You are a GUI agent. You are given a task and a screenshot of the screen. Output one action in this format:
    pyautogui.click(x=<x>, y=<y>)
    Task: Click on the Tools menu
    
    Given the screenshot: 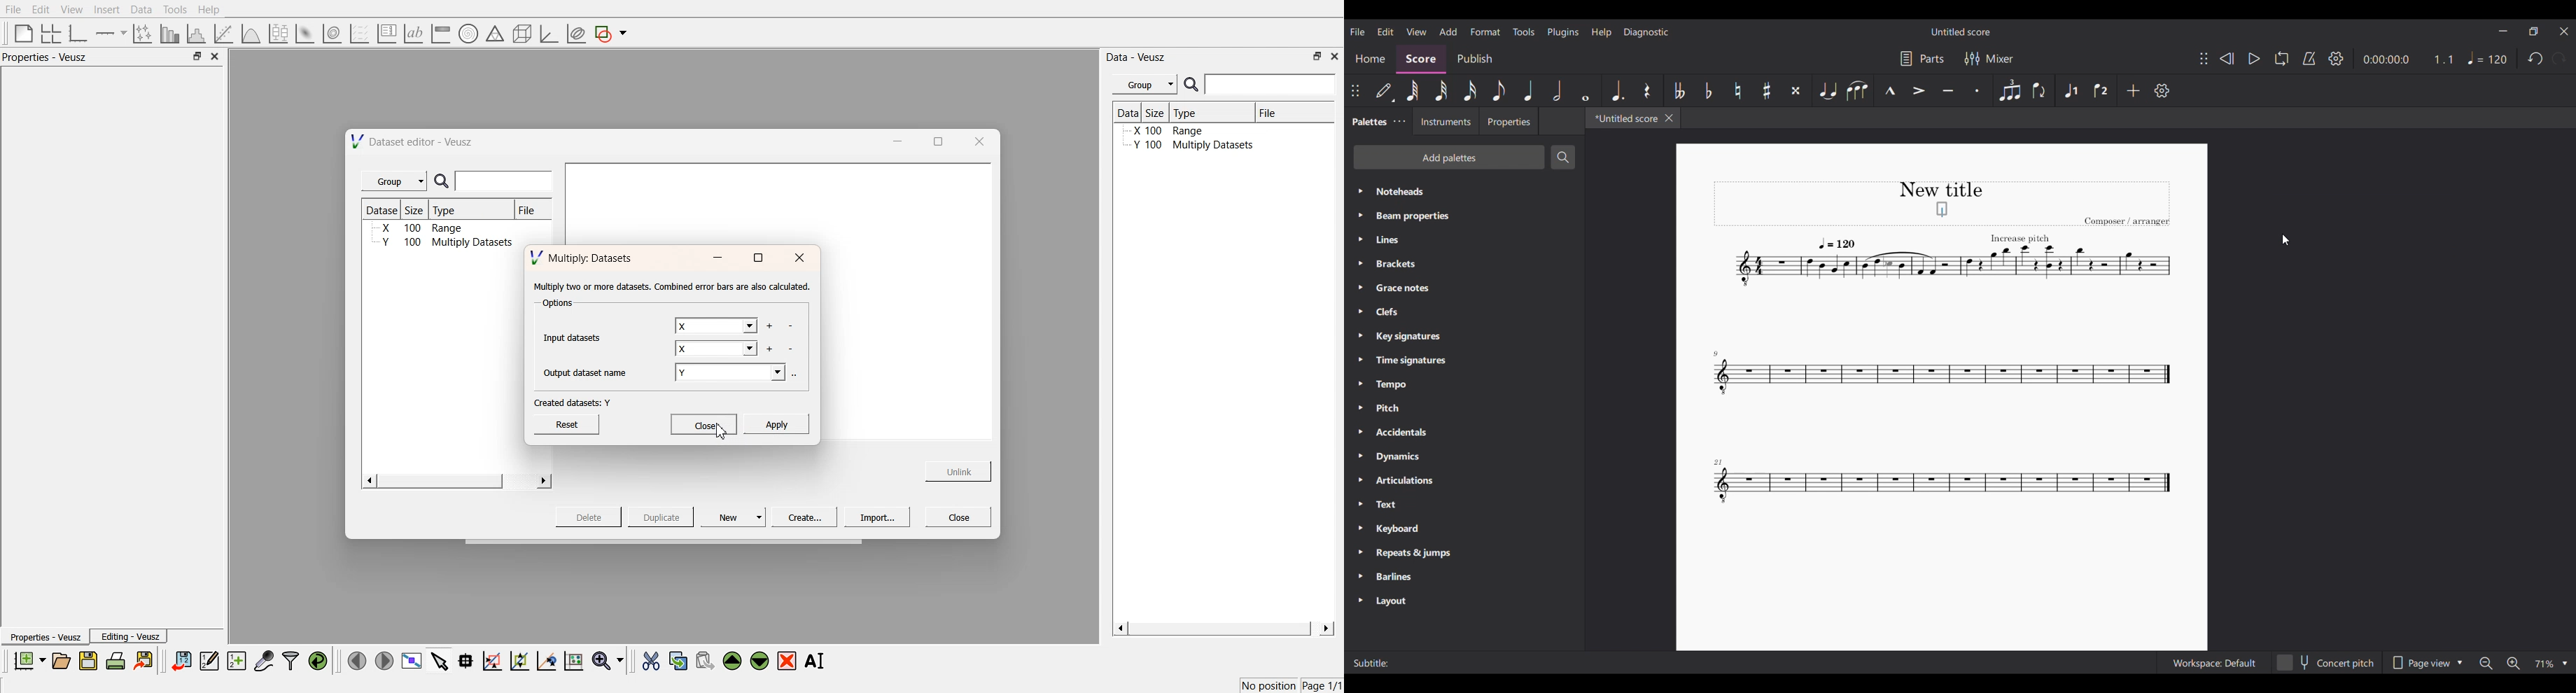 What is the action you would take?
    pyautogui.click(x=1524, y=31)
    